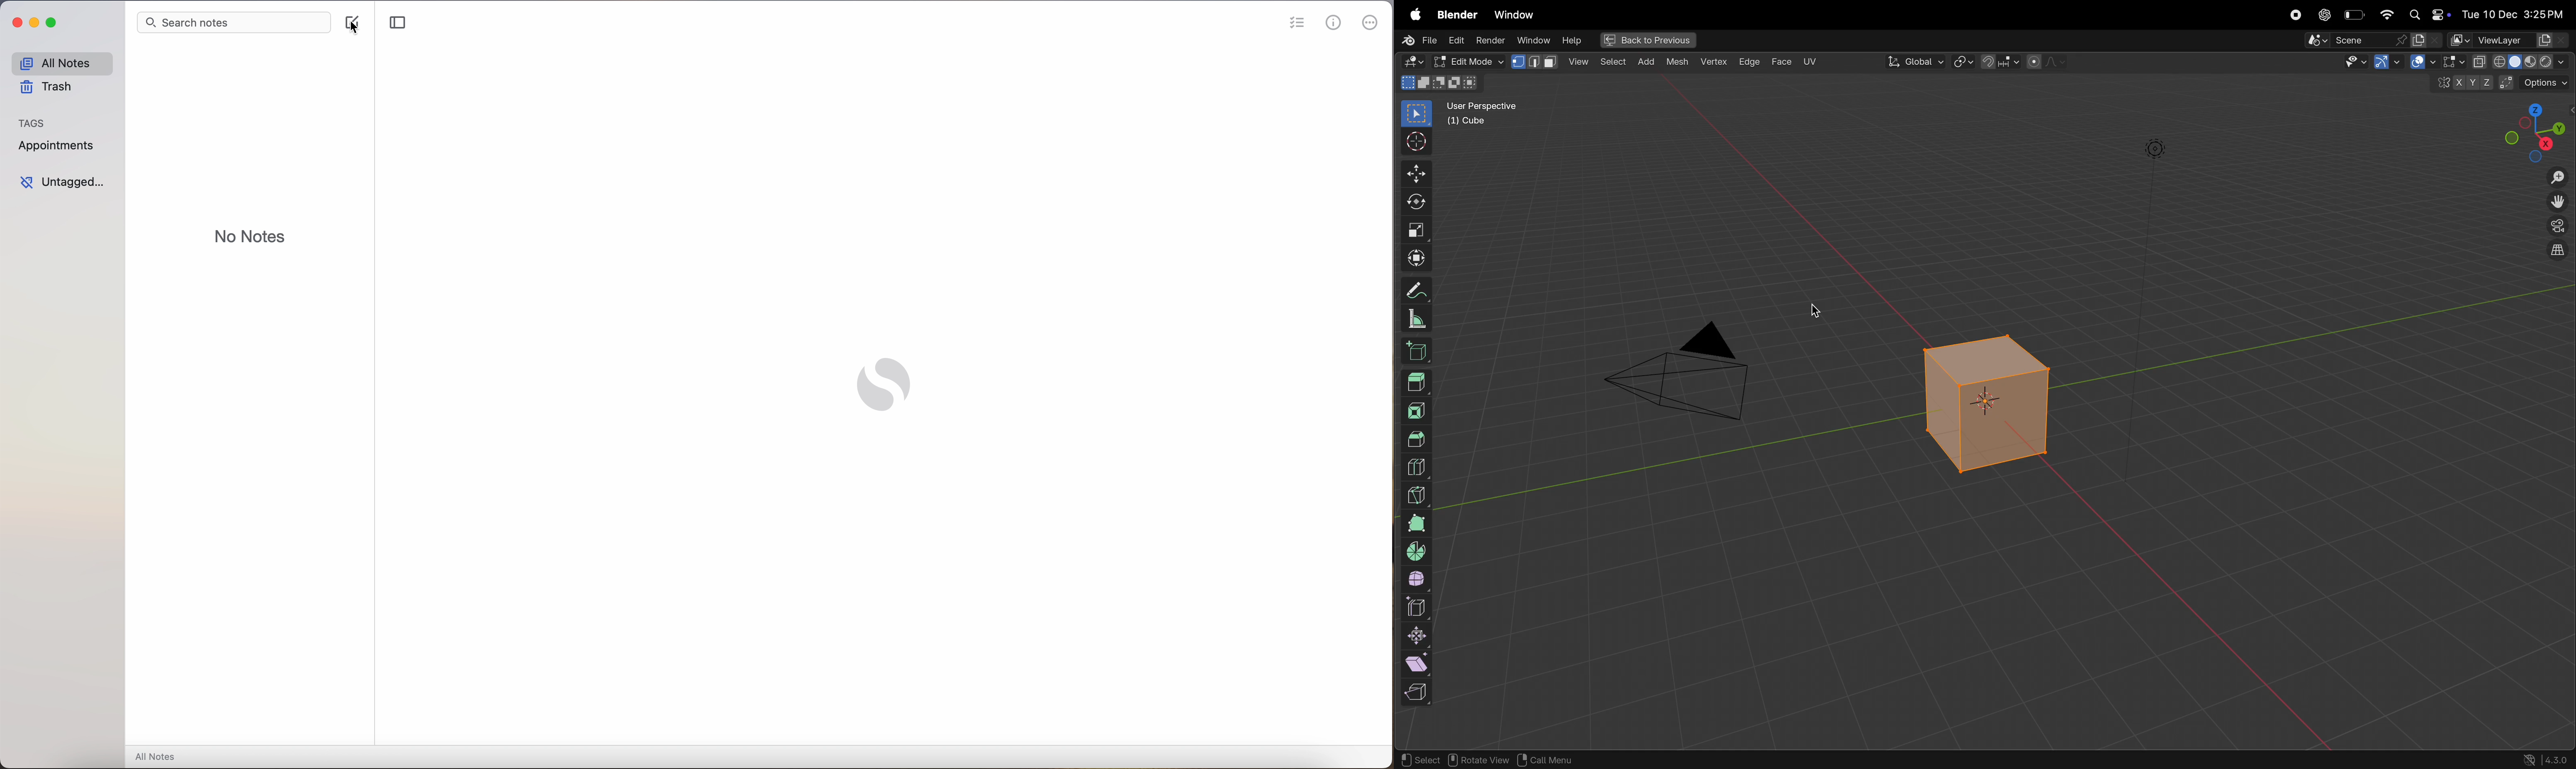  Describe the element at coordinates (2558, 203) in the screenshot. I see `move the view` at that location.